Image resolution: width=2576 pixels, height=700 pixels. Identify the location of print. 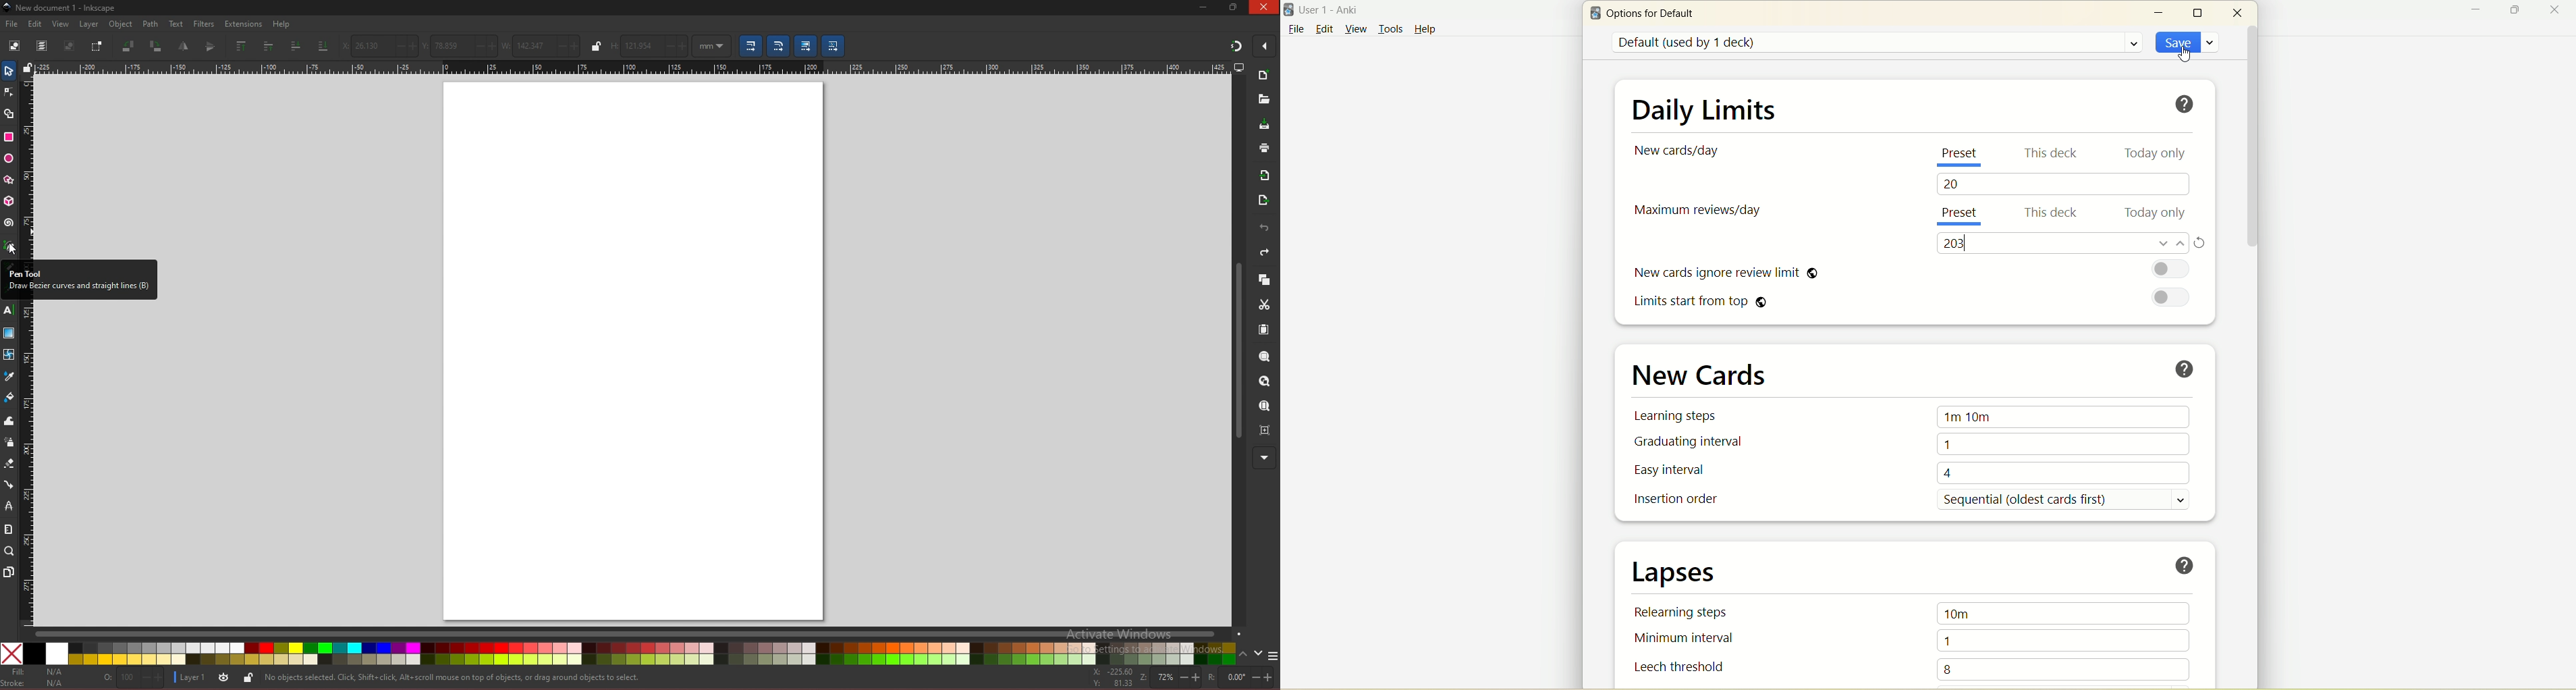
(1265, 147).